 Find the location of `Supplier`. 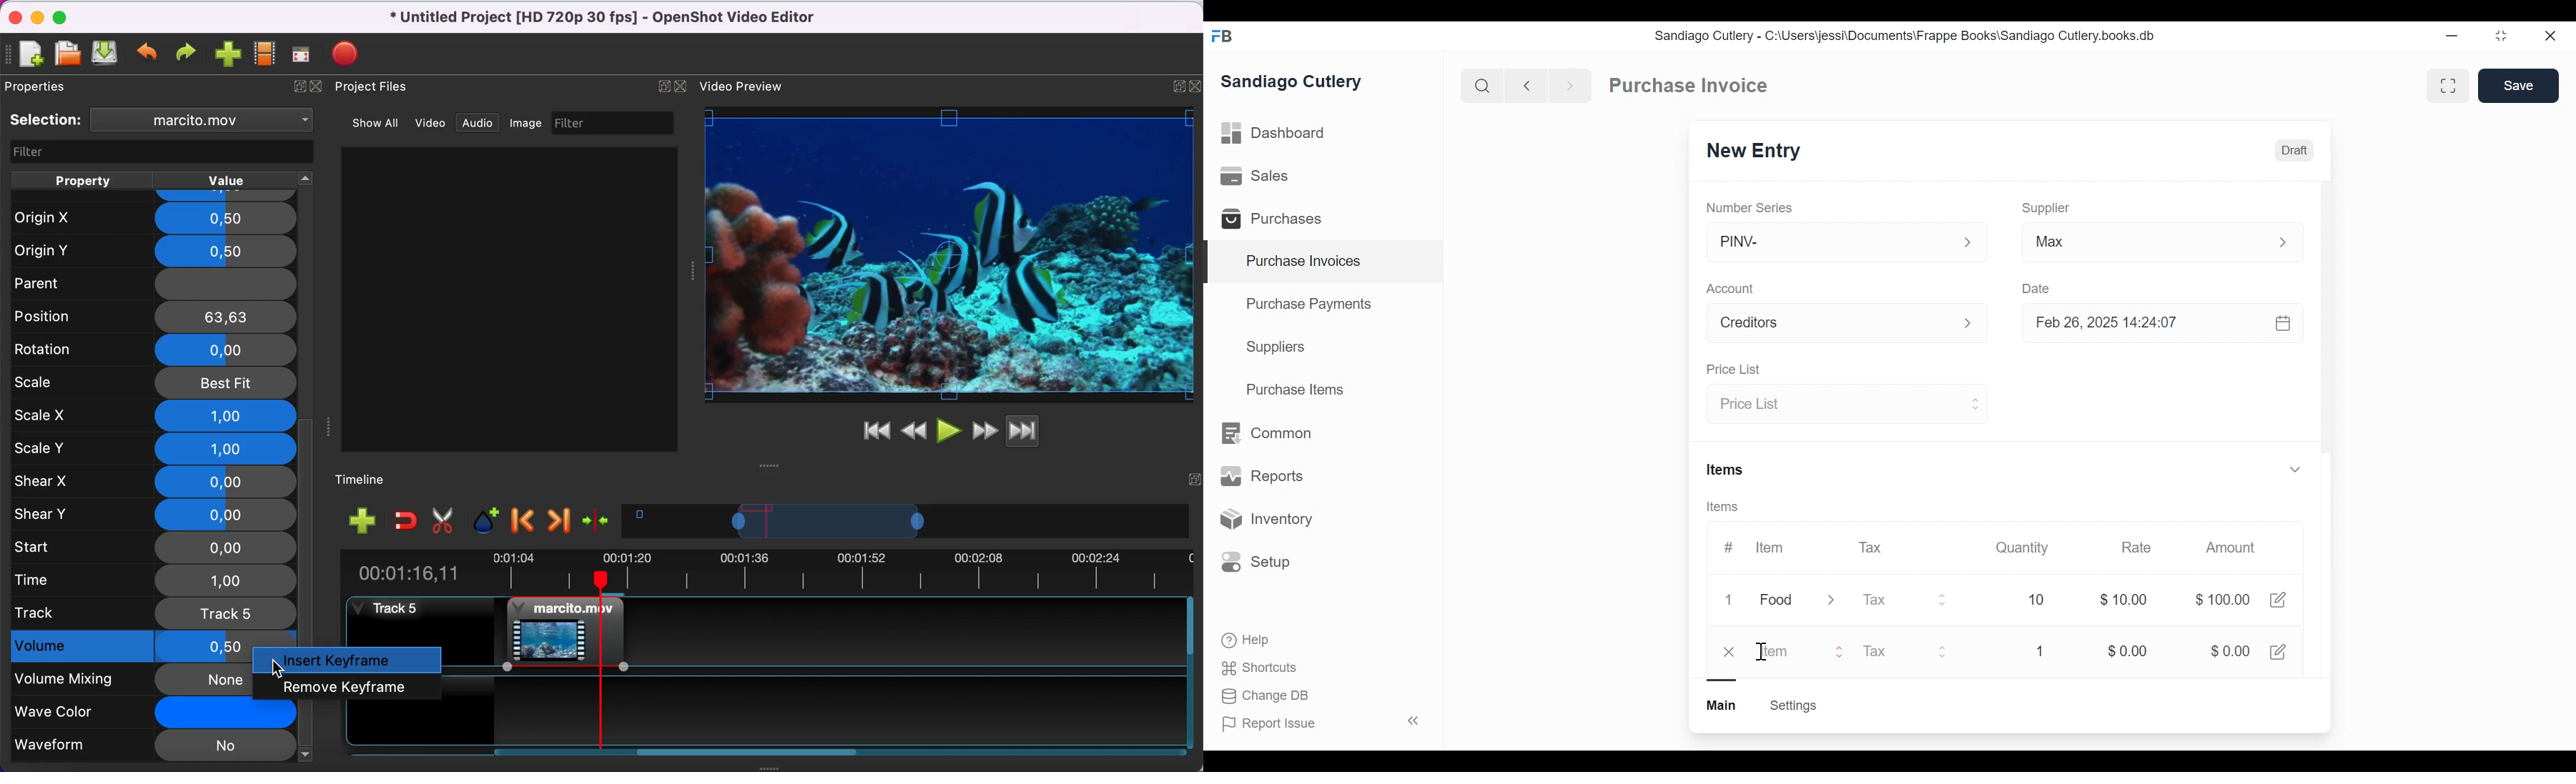

Supplier is located at coordinates (2046, 208).